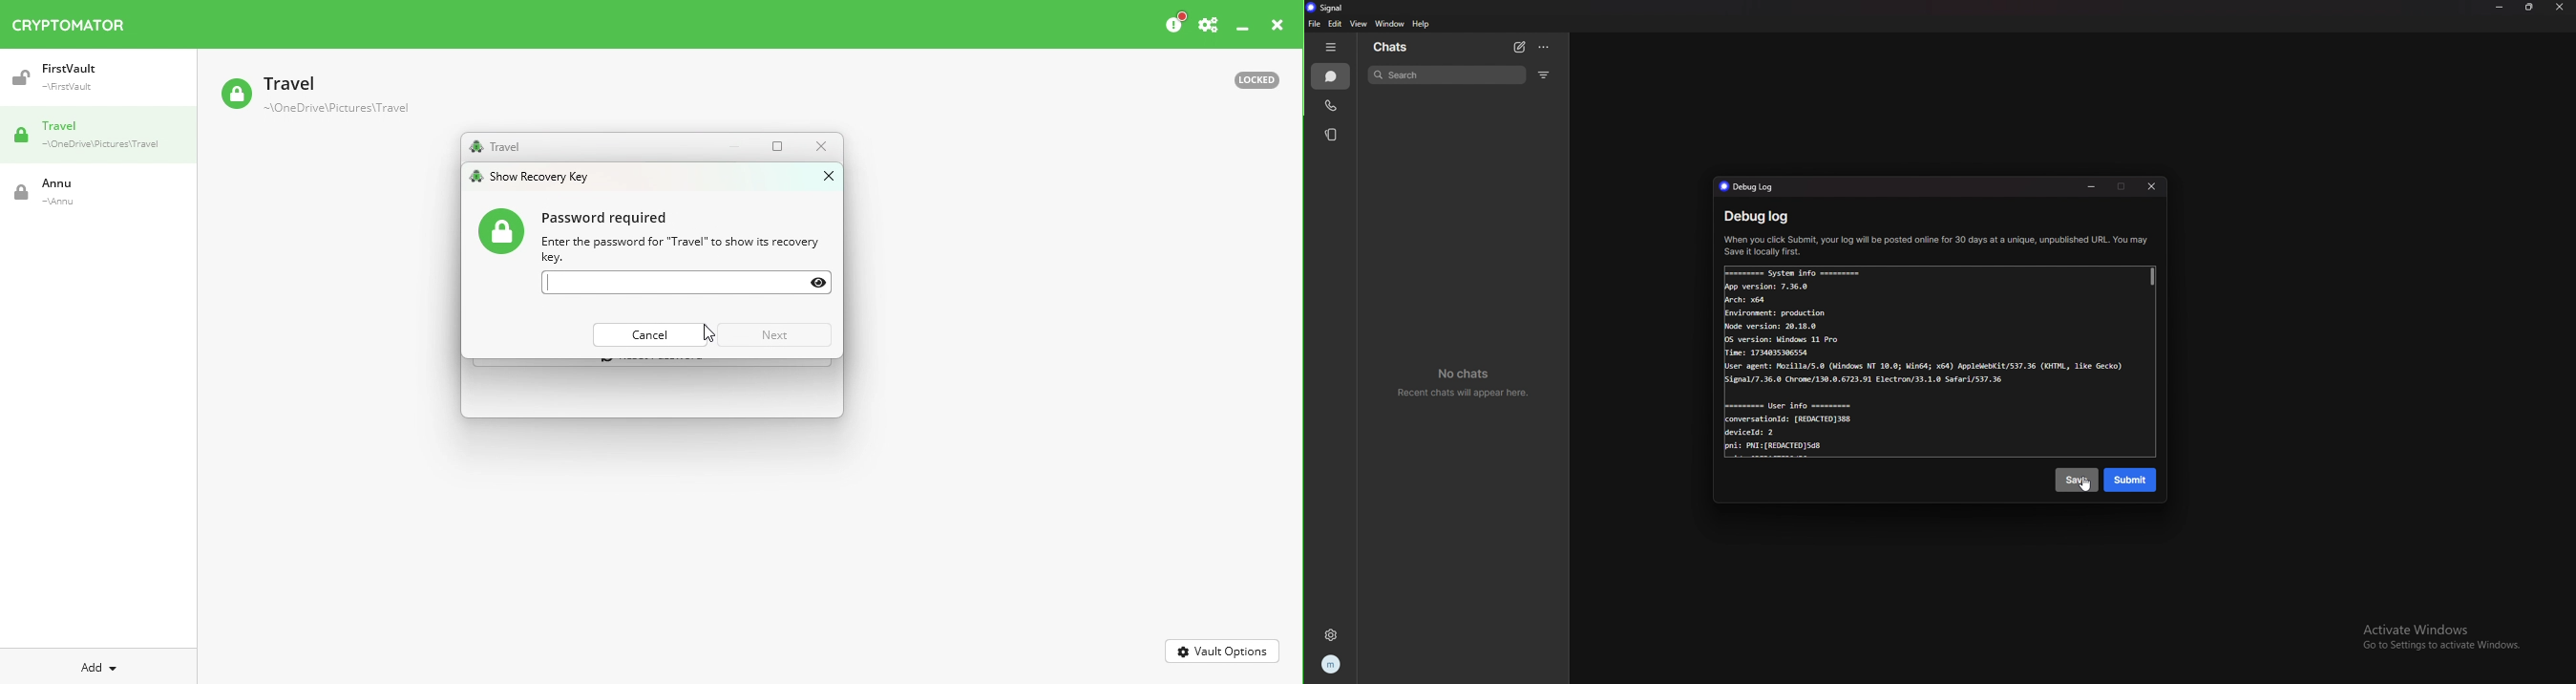  Describe the element at coordinates (2075, 480) in the screenshot. I see `save` at that location.